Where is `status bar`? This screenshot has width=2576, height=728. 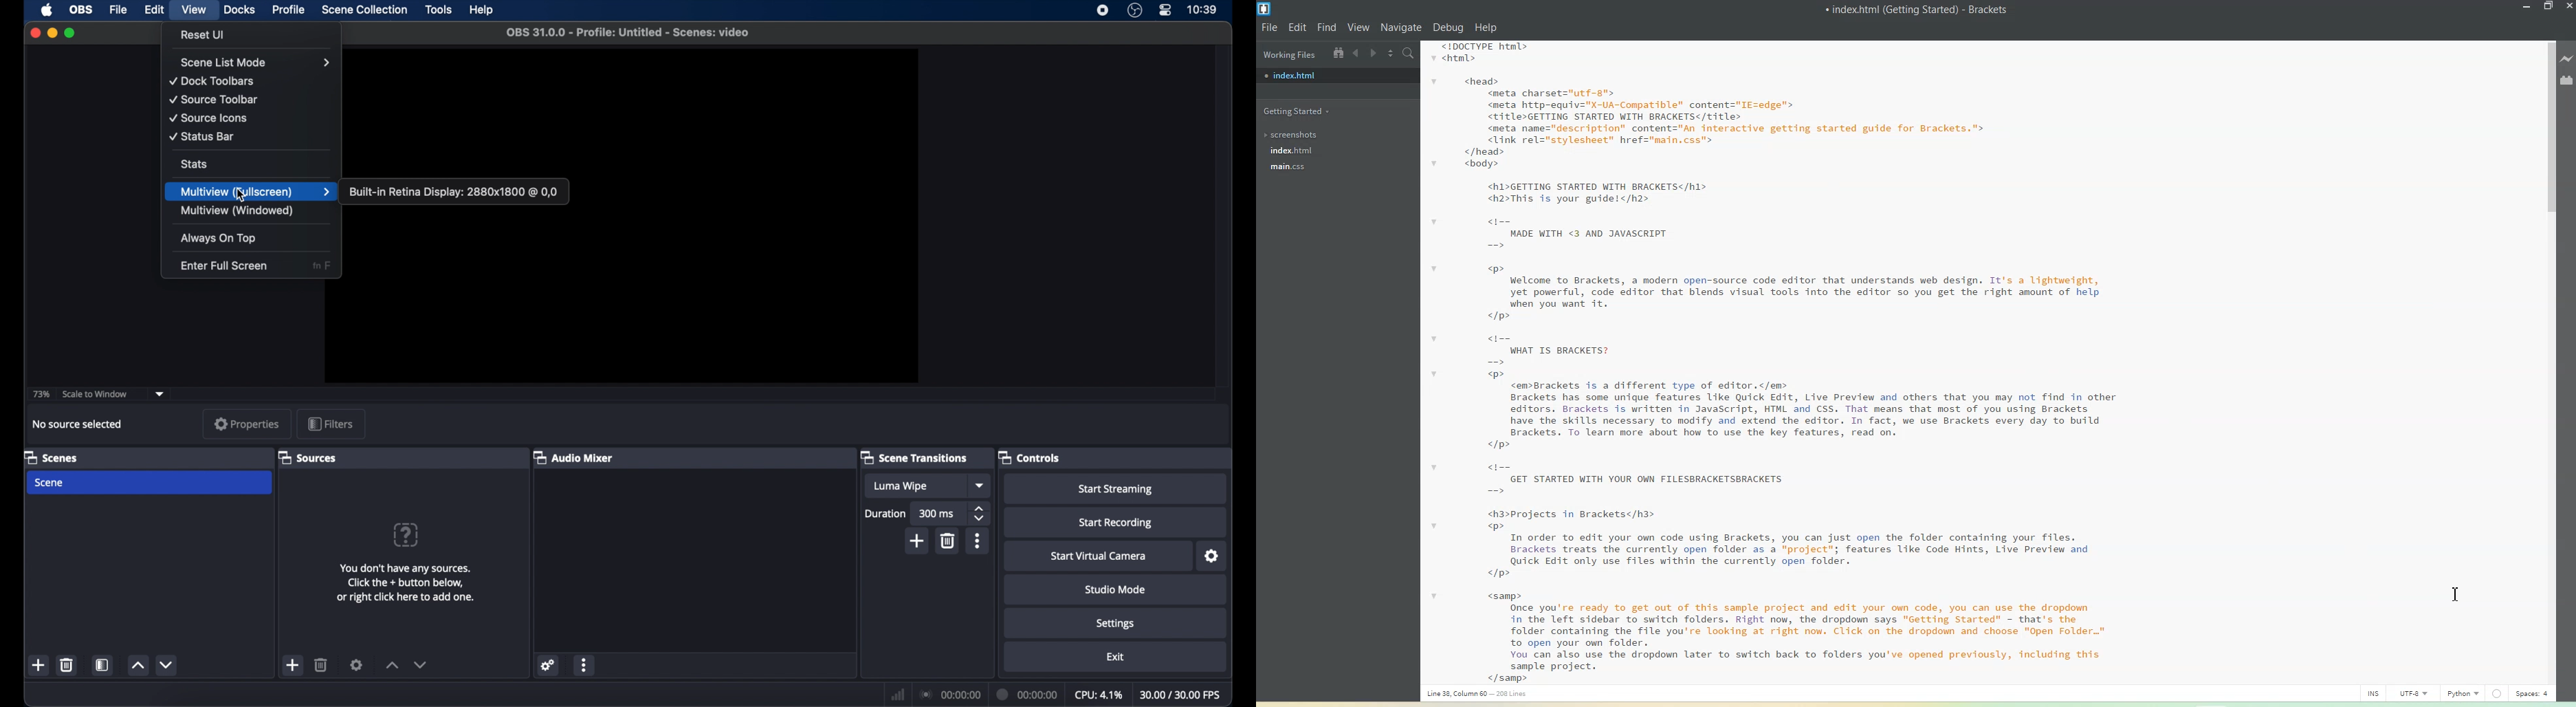 status bar is located at coordinates (202, 136).